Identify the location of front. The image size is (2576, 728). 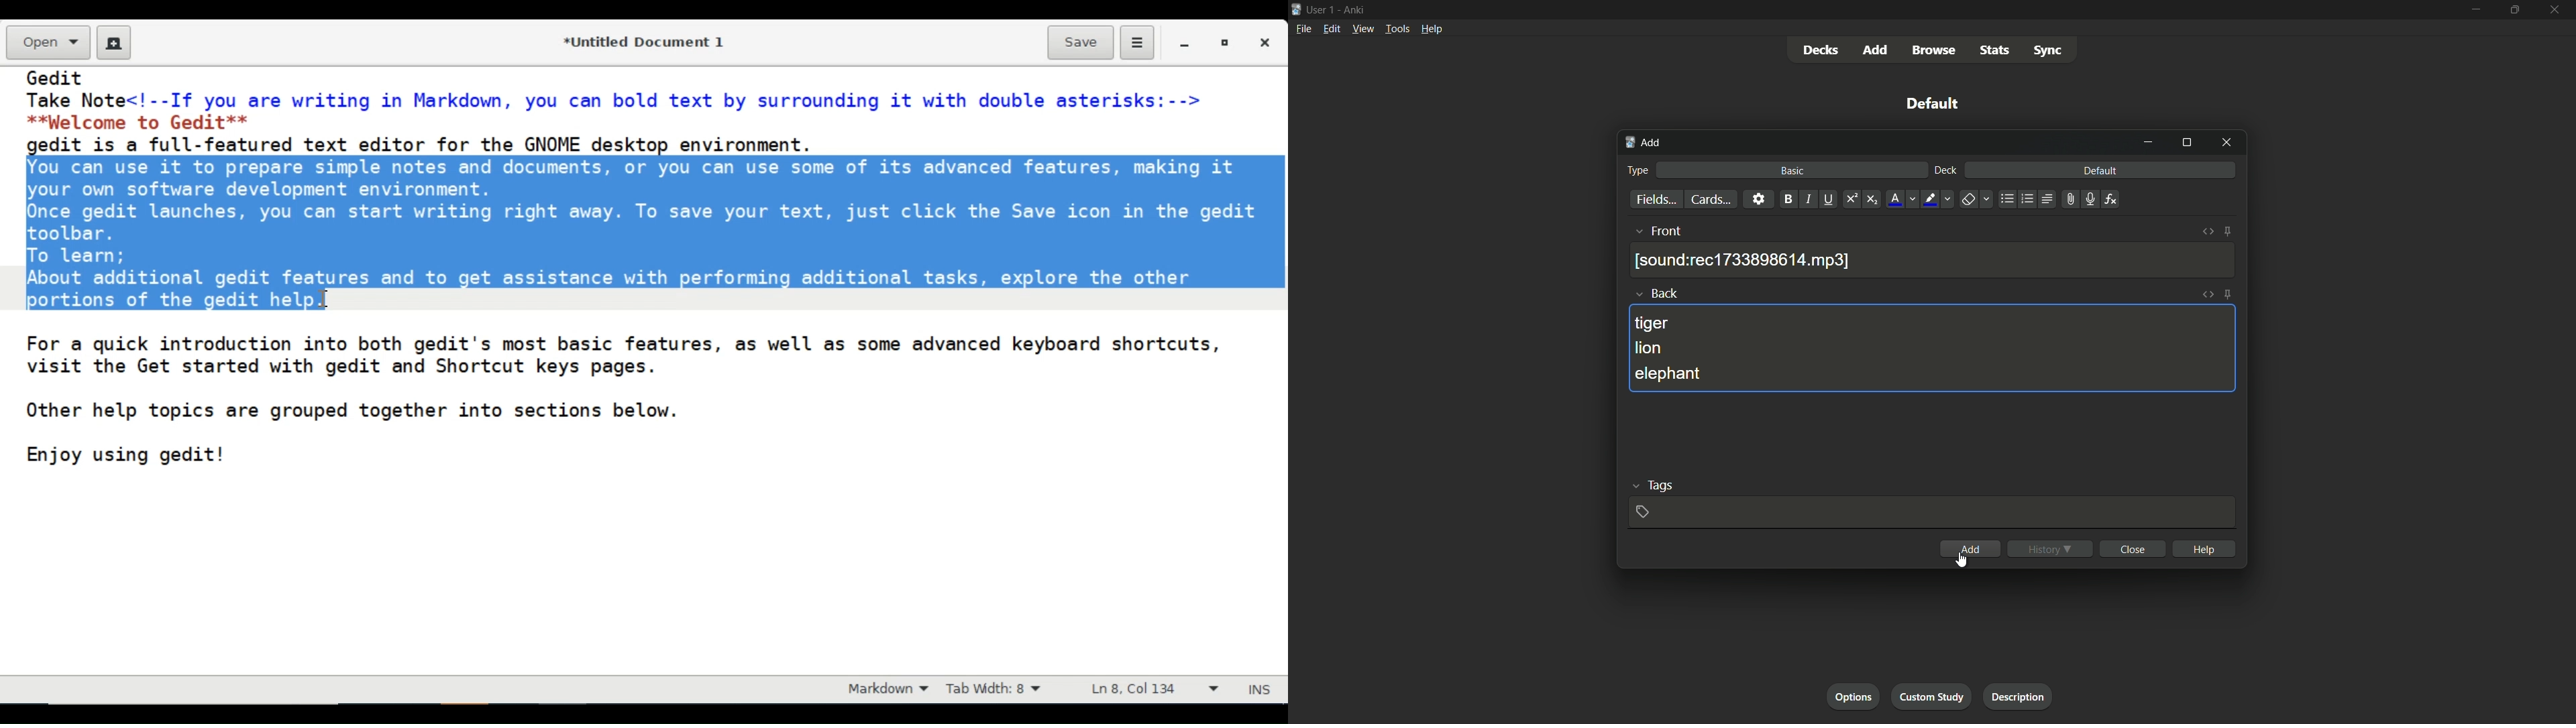
(1668, 231).